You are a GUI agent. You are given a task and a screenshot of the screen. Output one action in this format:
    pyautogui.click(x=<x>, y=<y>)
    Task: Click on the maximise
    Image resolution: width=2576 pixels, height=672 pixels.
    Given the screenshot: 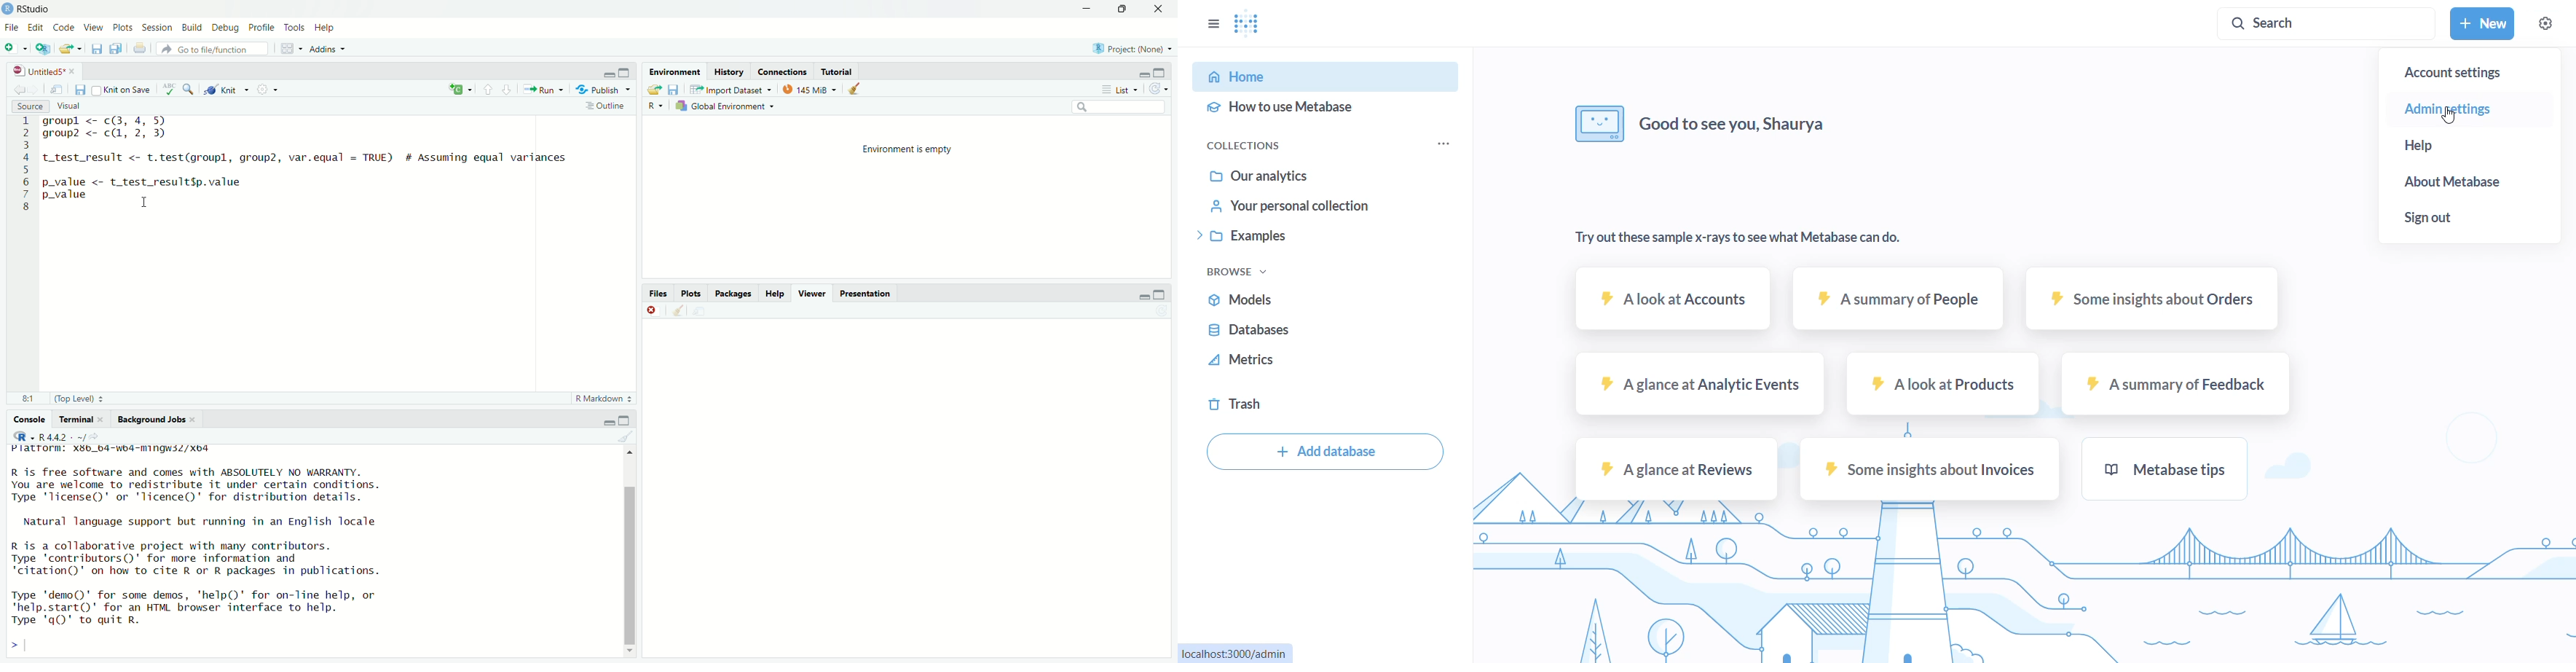 What is the action you would take?
    pyautogui.click(x=1165, y=70)
    